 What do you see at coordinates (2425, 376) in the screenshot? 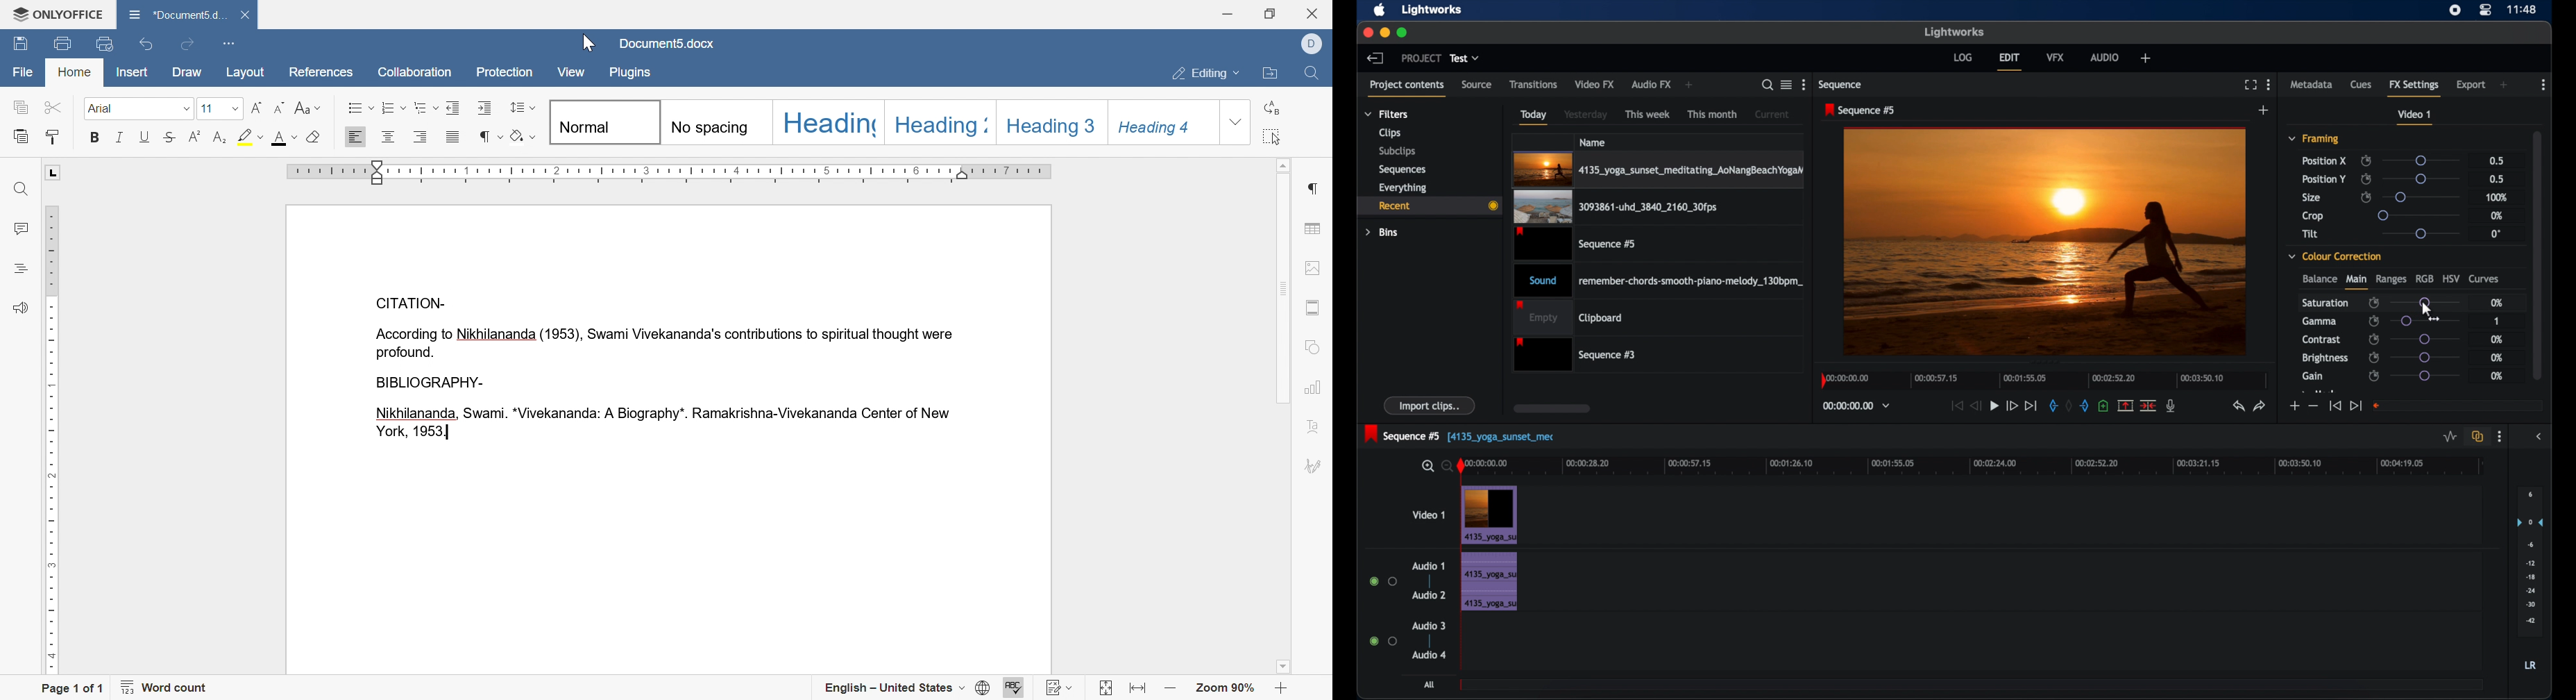
I see `slider` at bounding box center [2425, 376].